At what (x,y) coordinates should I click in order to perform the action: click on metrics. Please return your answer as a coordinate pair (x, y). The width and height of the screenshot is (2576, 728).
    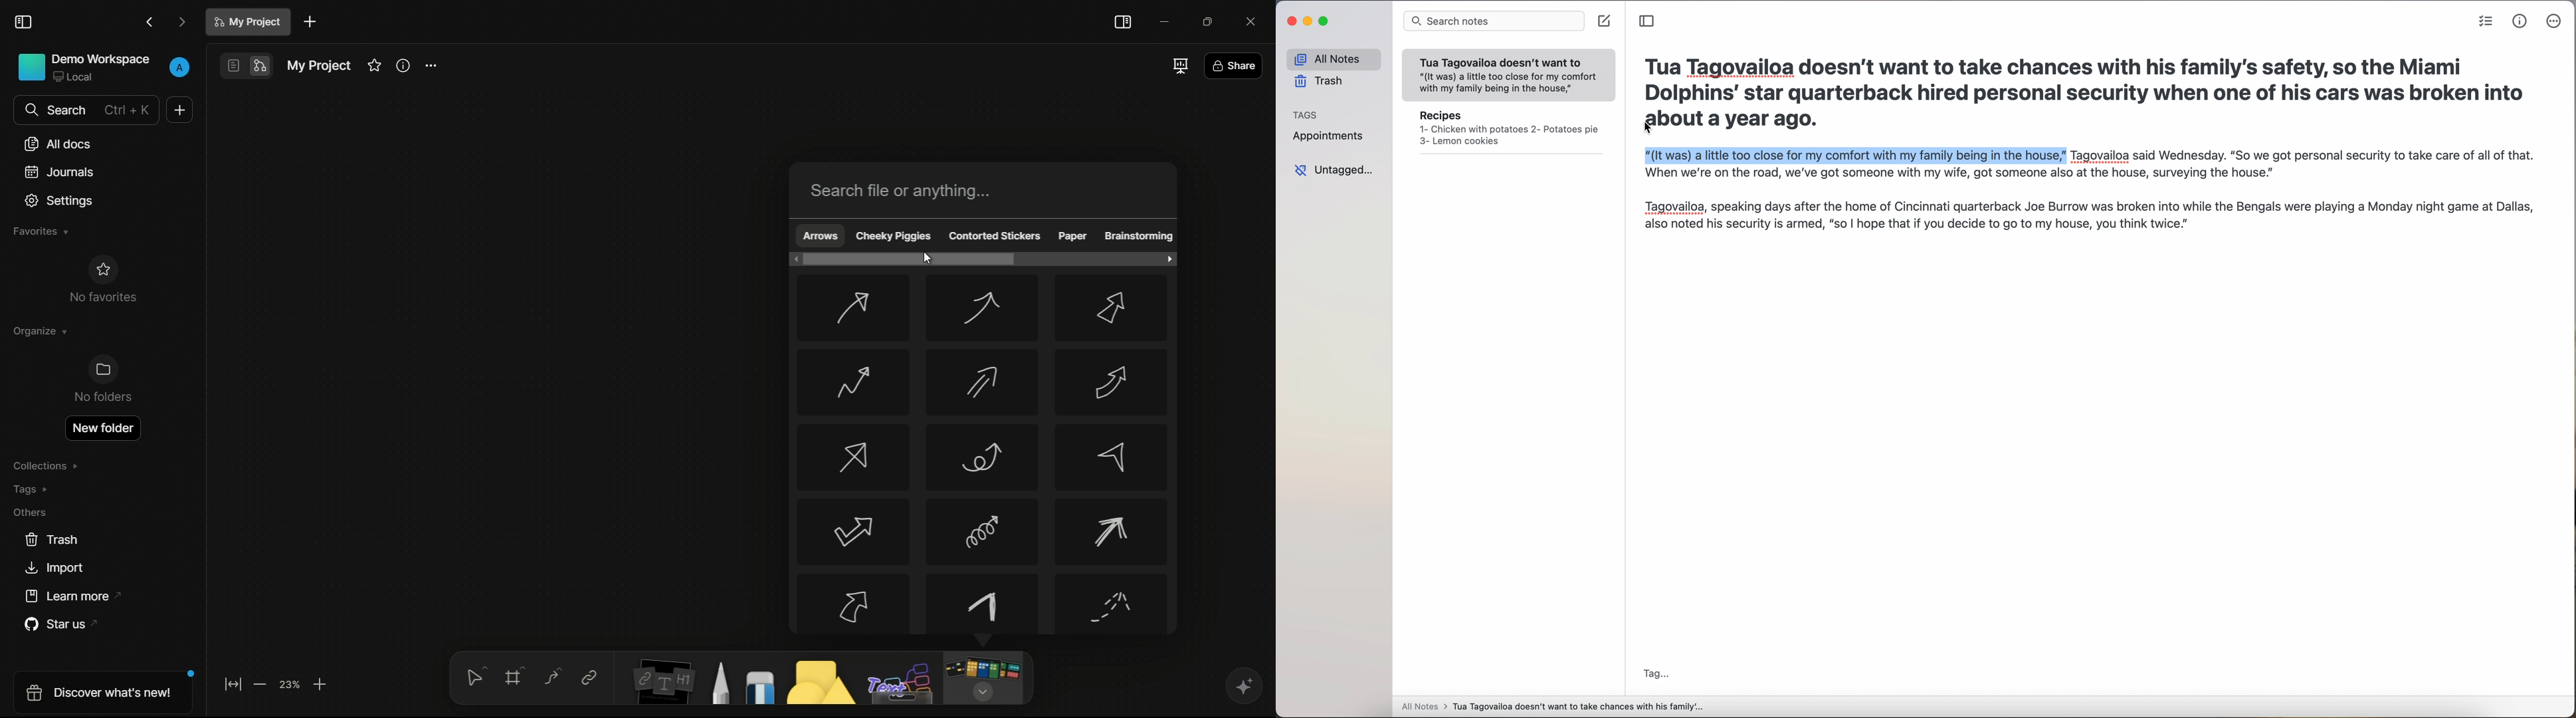
    Looking at the image, I should click on (2520, 22).